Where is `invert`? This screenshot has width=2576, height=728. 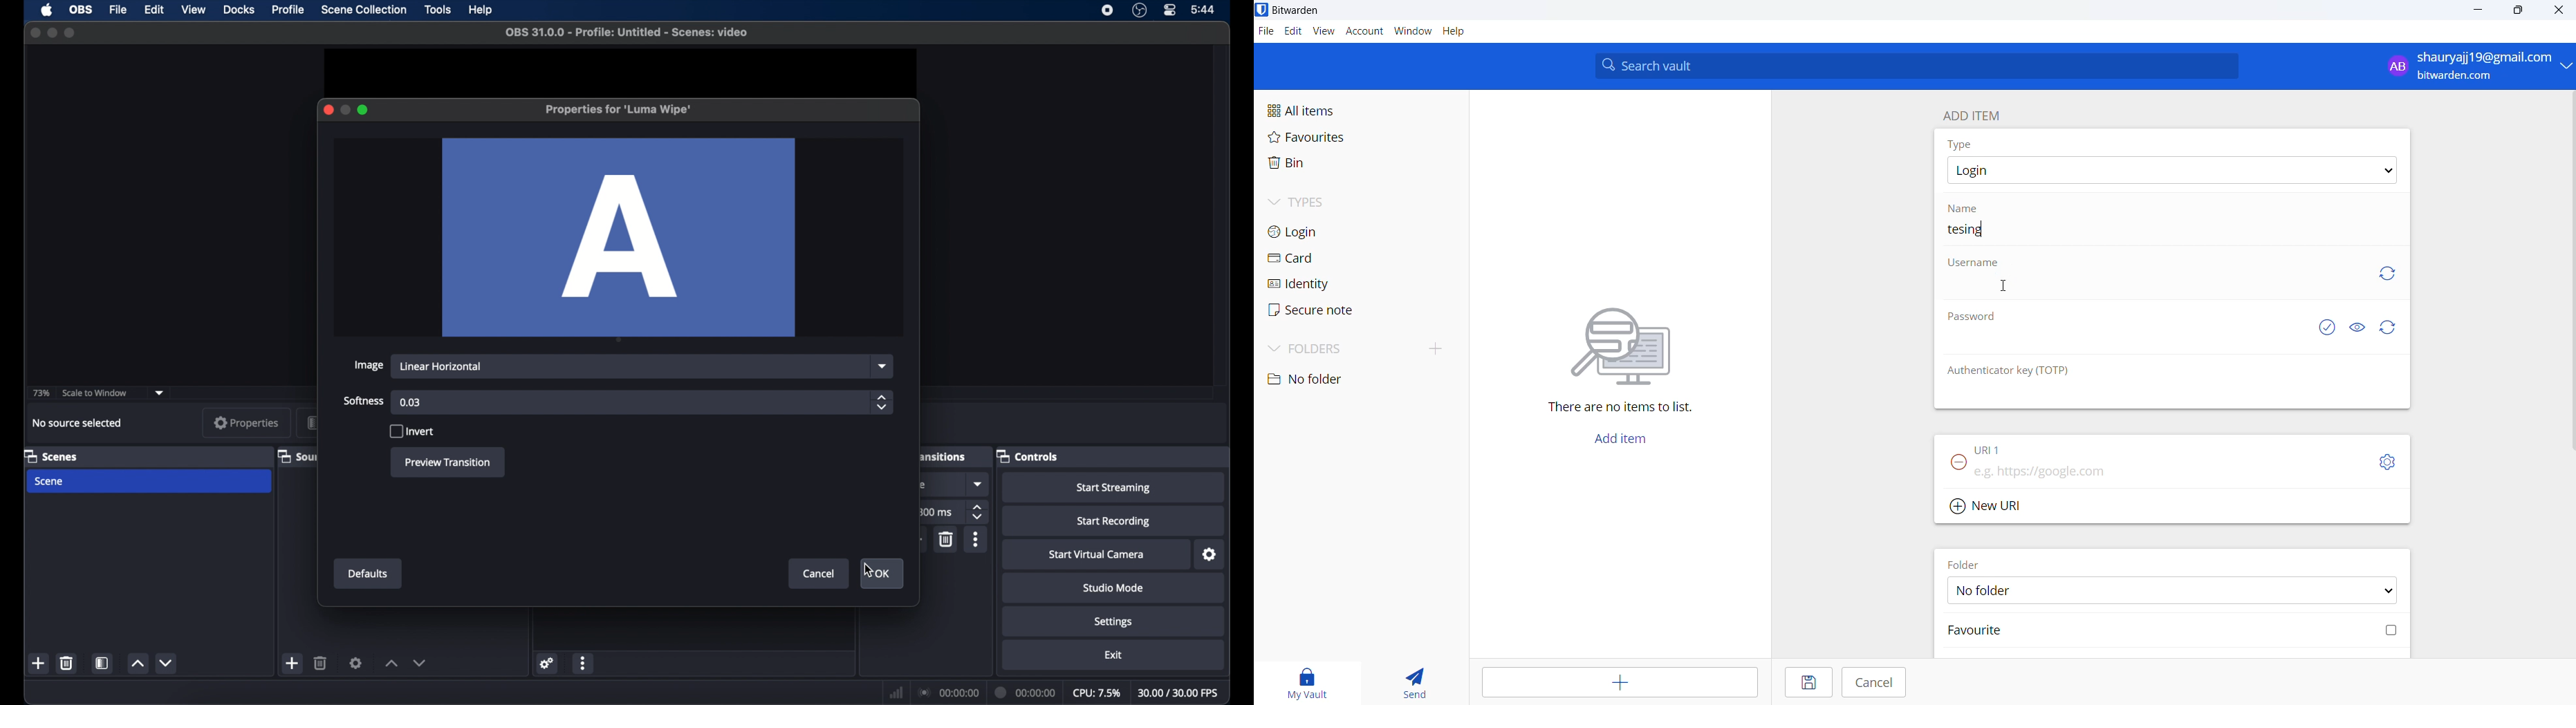 invert is located at coordinates (411, 431).